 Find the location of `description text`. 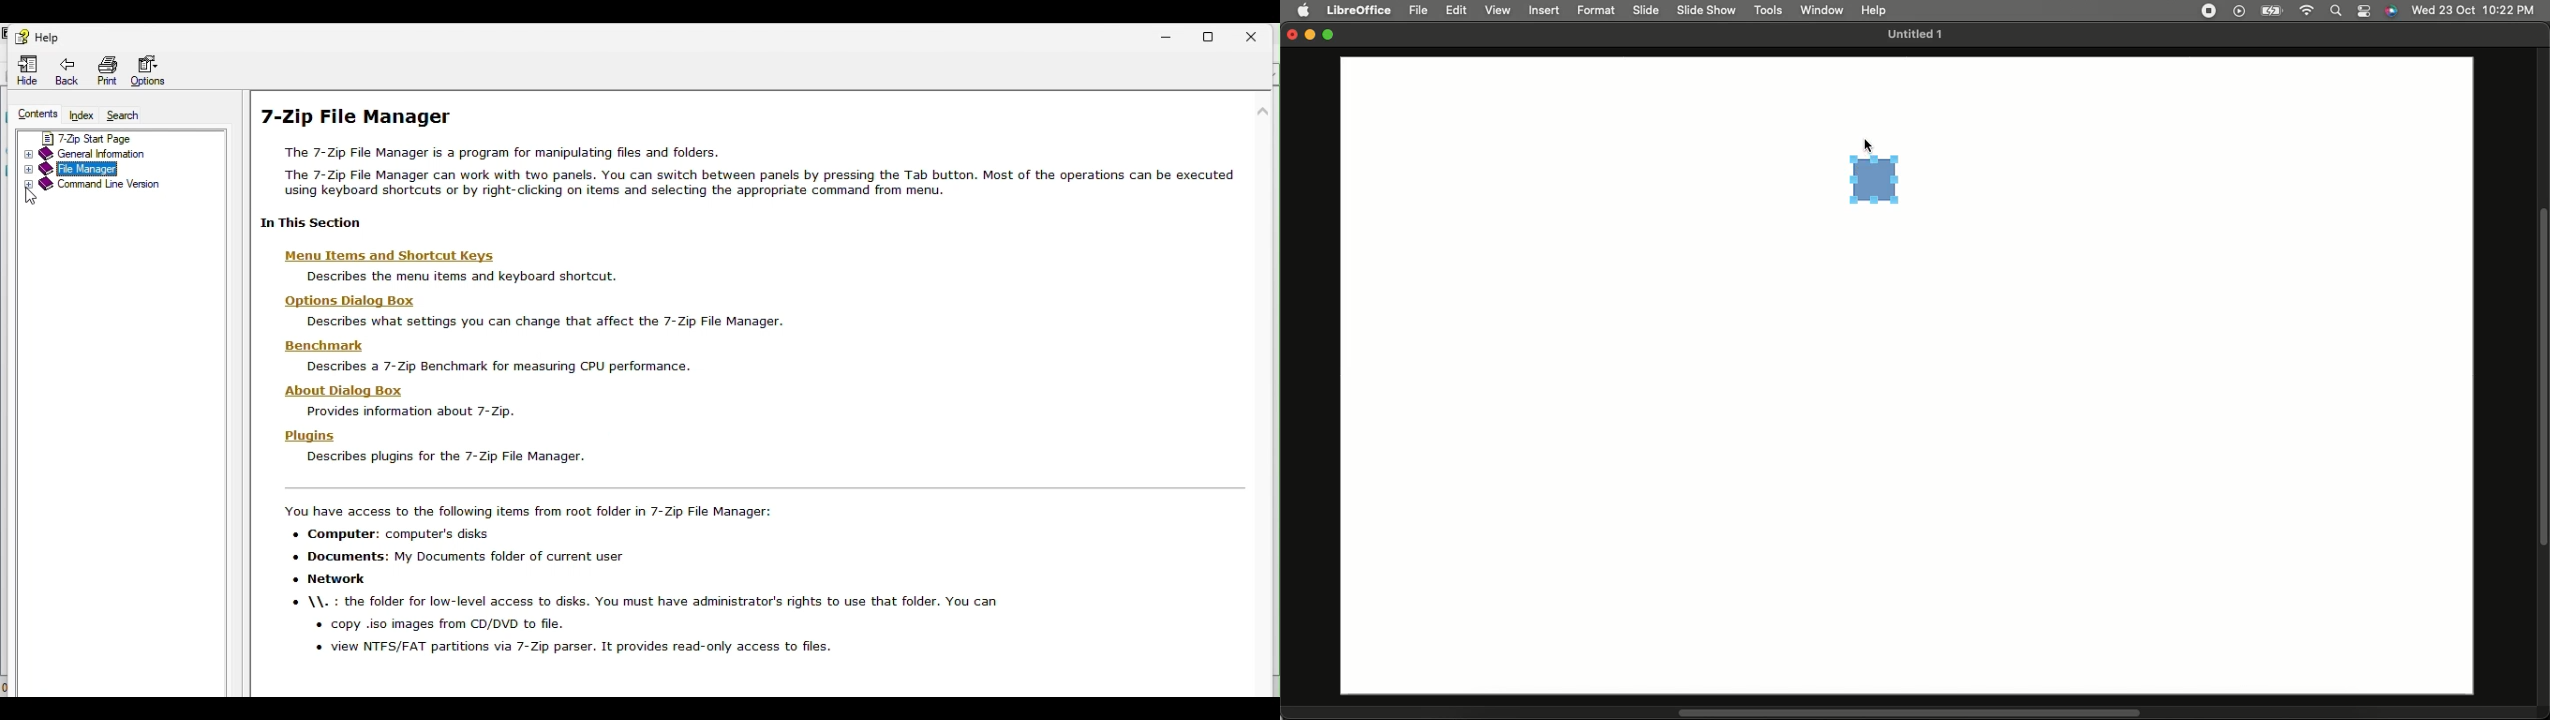

description text is located at coordinates (439, 458).